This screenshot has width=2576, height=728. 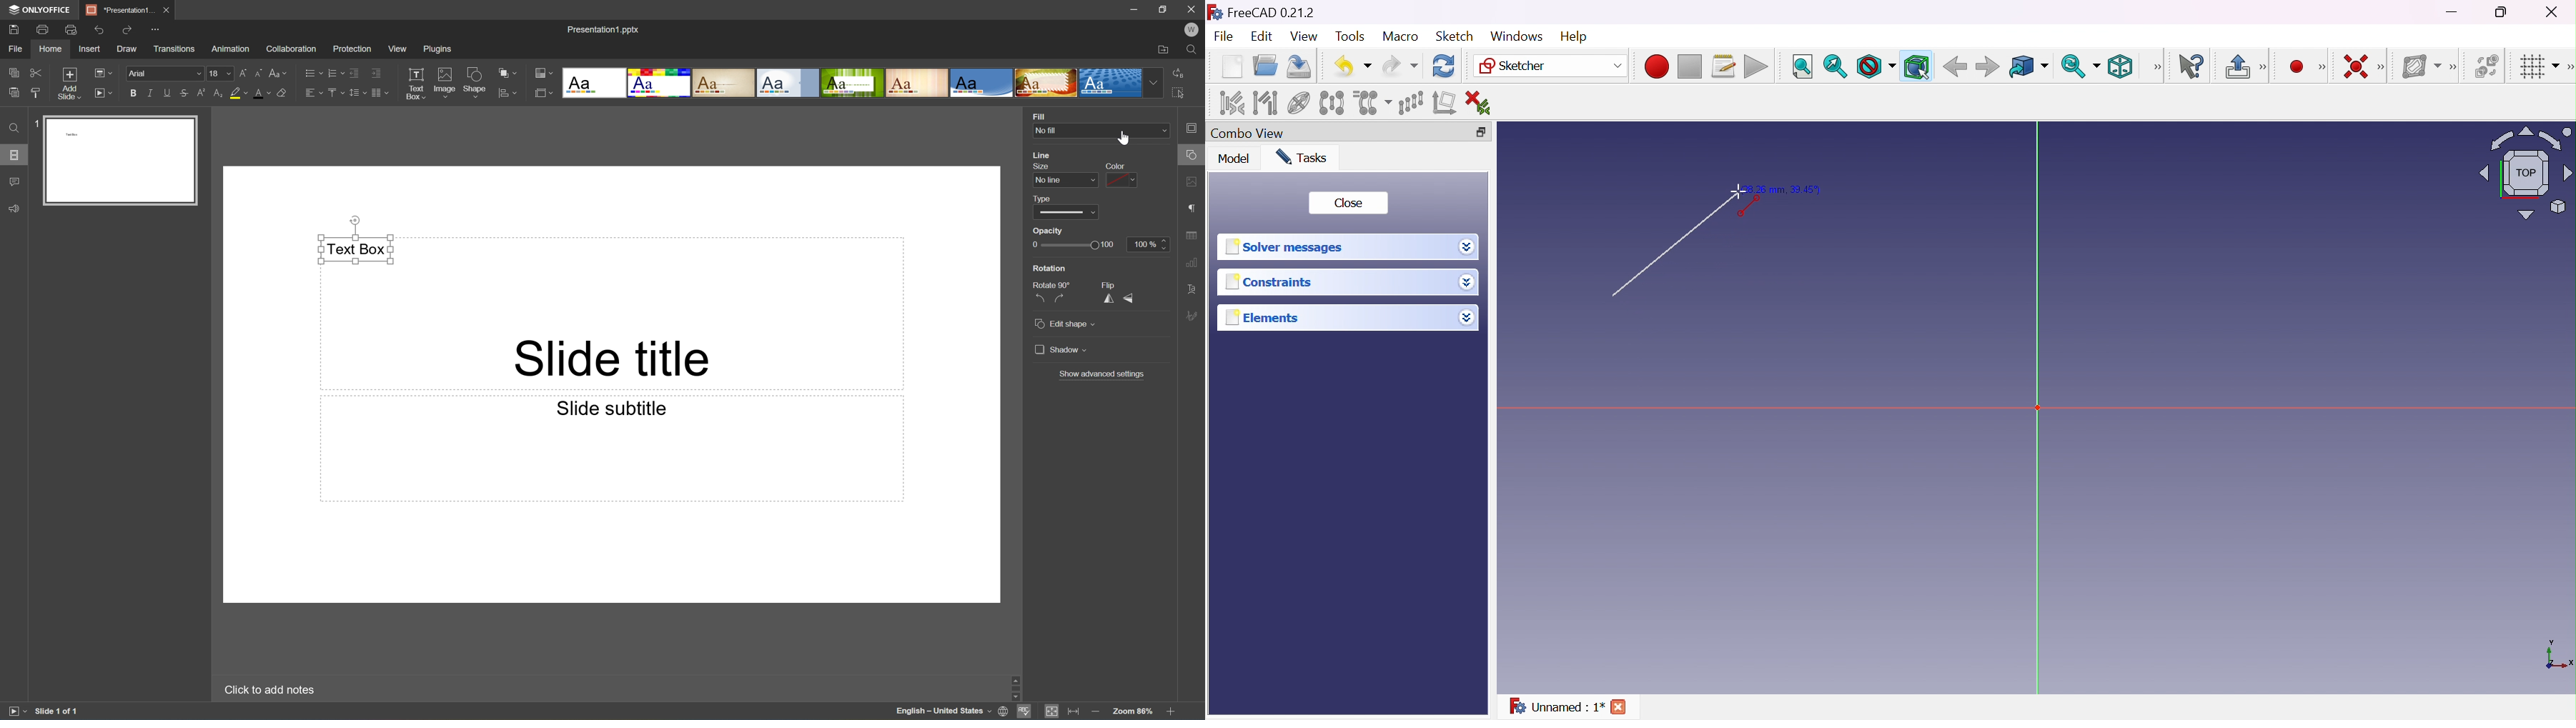 What do you see at coordinates (268, 691) in the screenshot?
I see `Click to add notes` at bounding box center [268, 691].